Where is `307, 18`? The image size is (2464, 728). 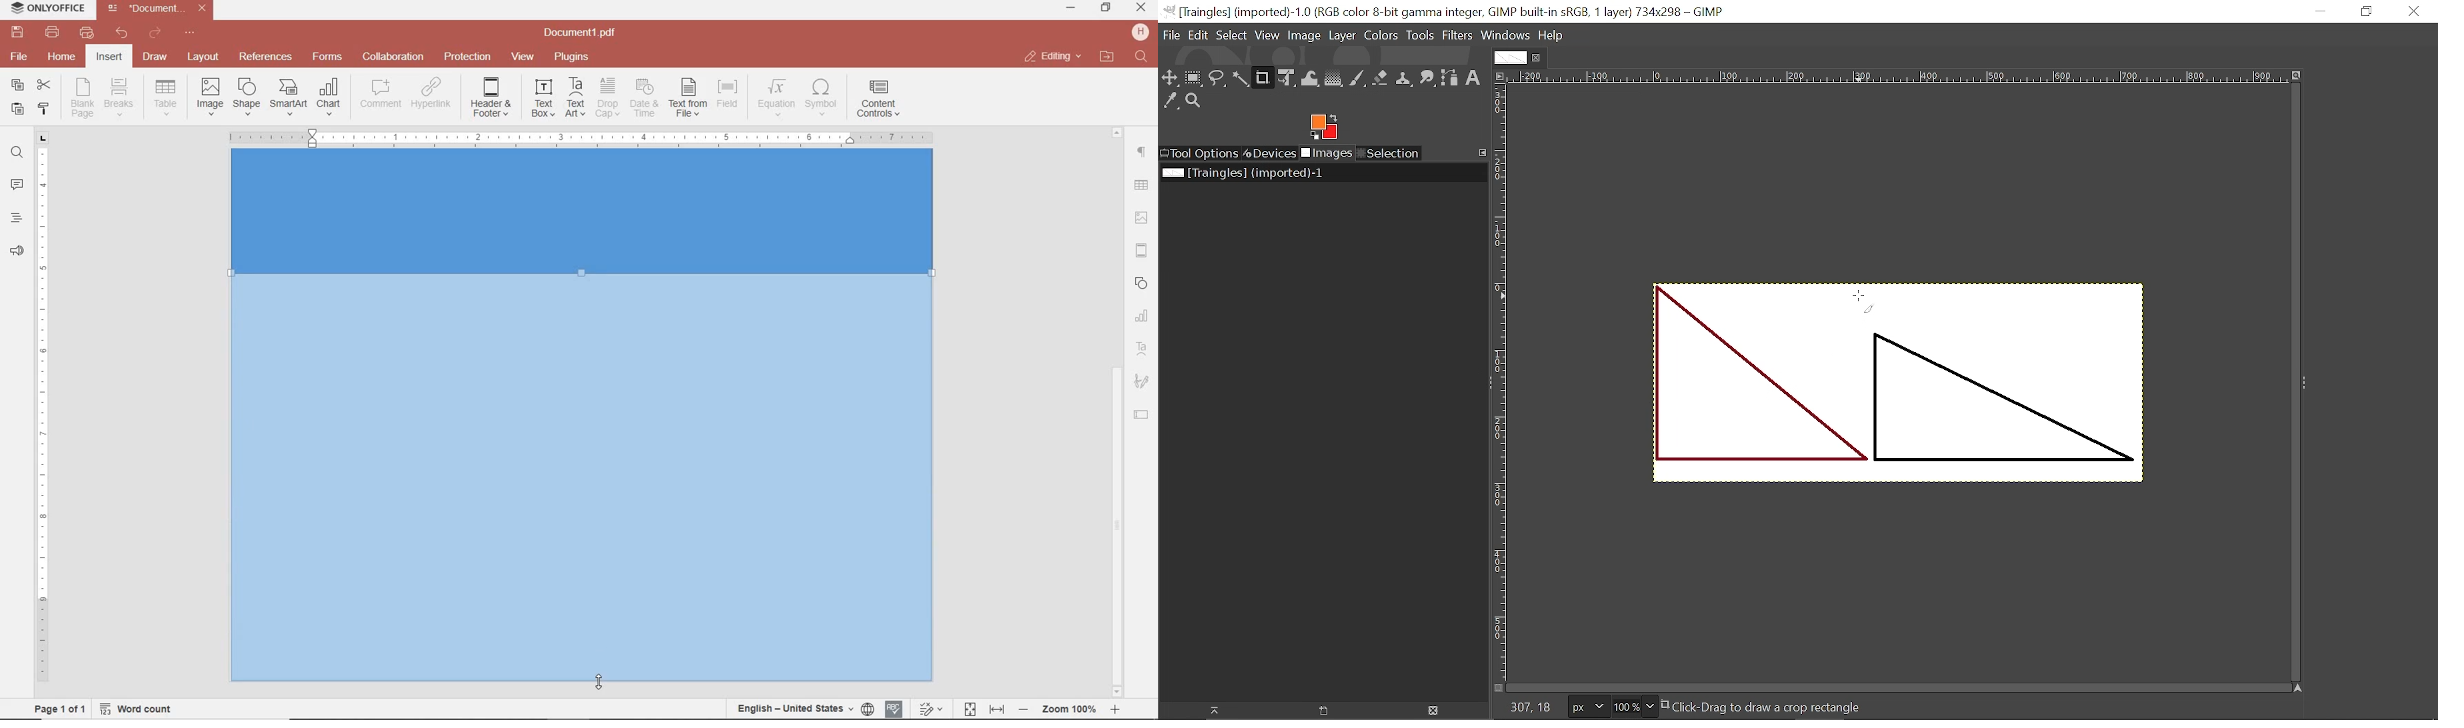 307, 18 is located at coordinates (1528, 709).